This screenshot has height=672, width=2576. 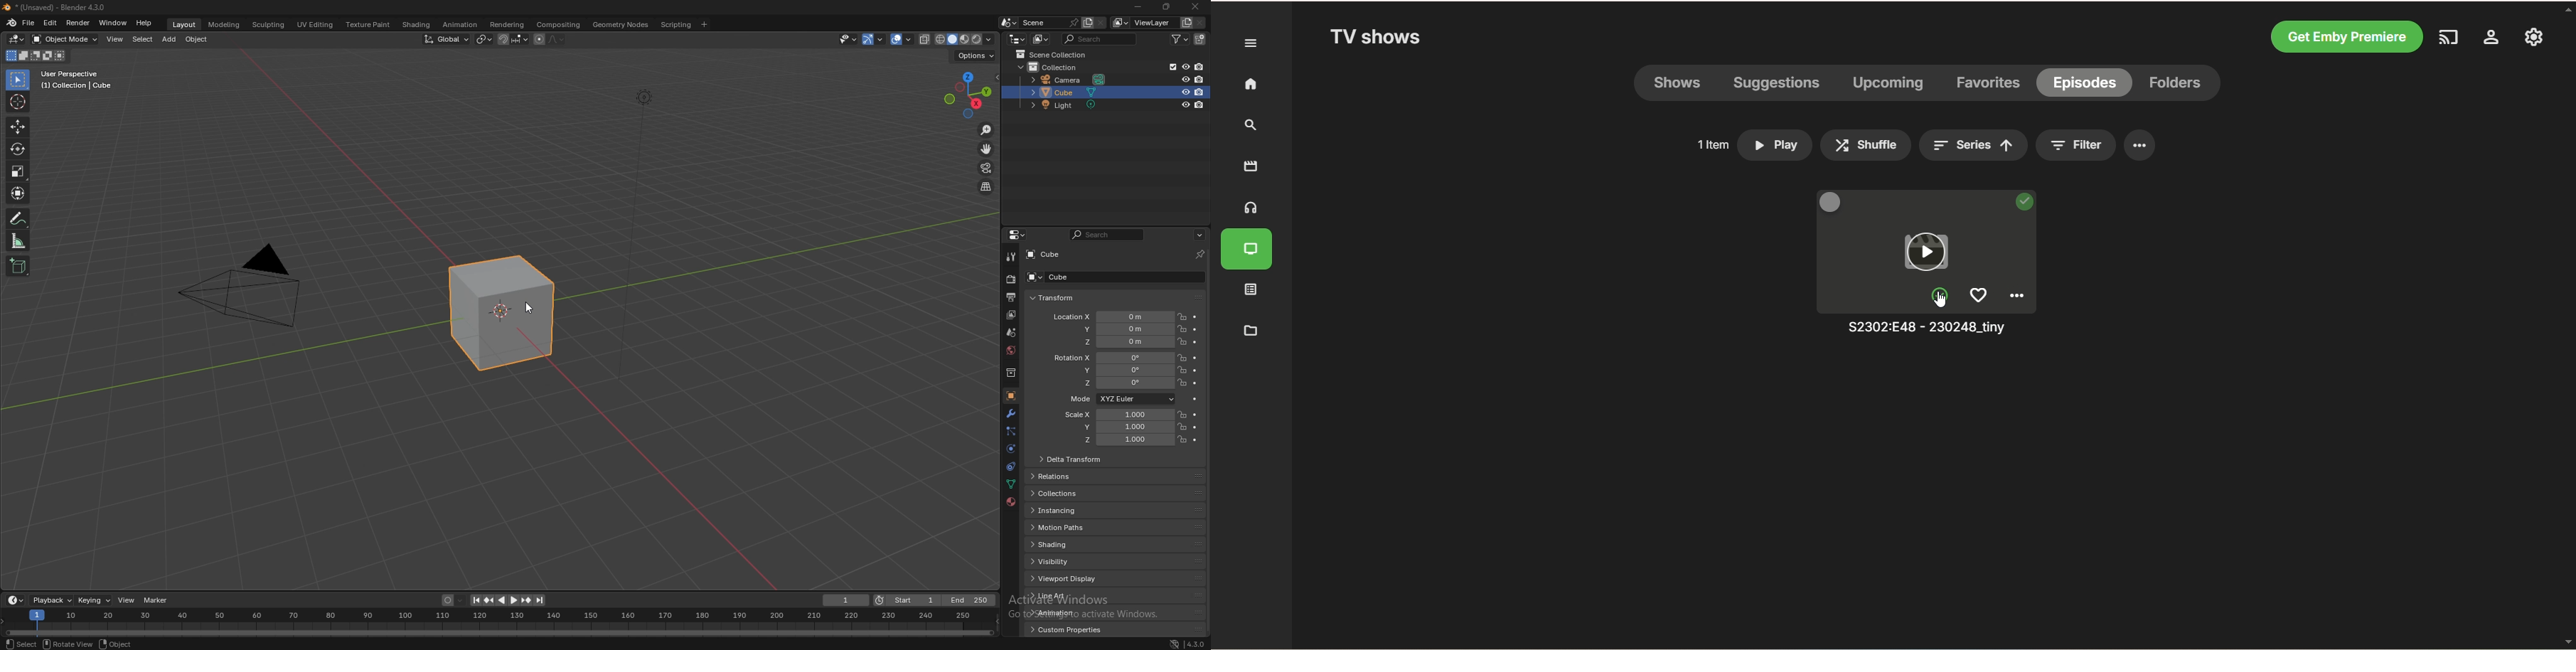 What do you see at coordinates (968, 93) in the screenshot?
I see `use a preset viewport` at bounding box center [968, 93].